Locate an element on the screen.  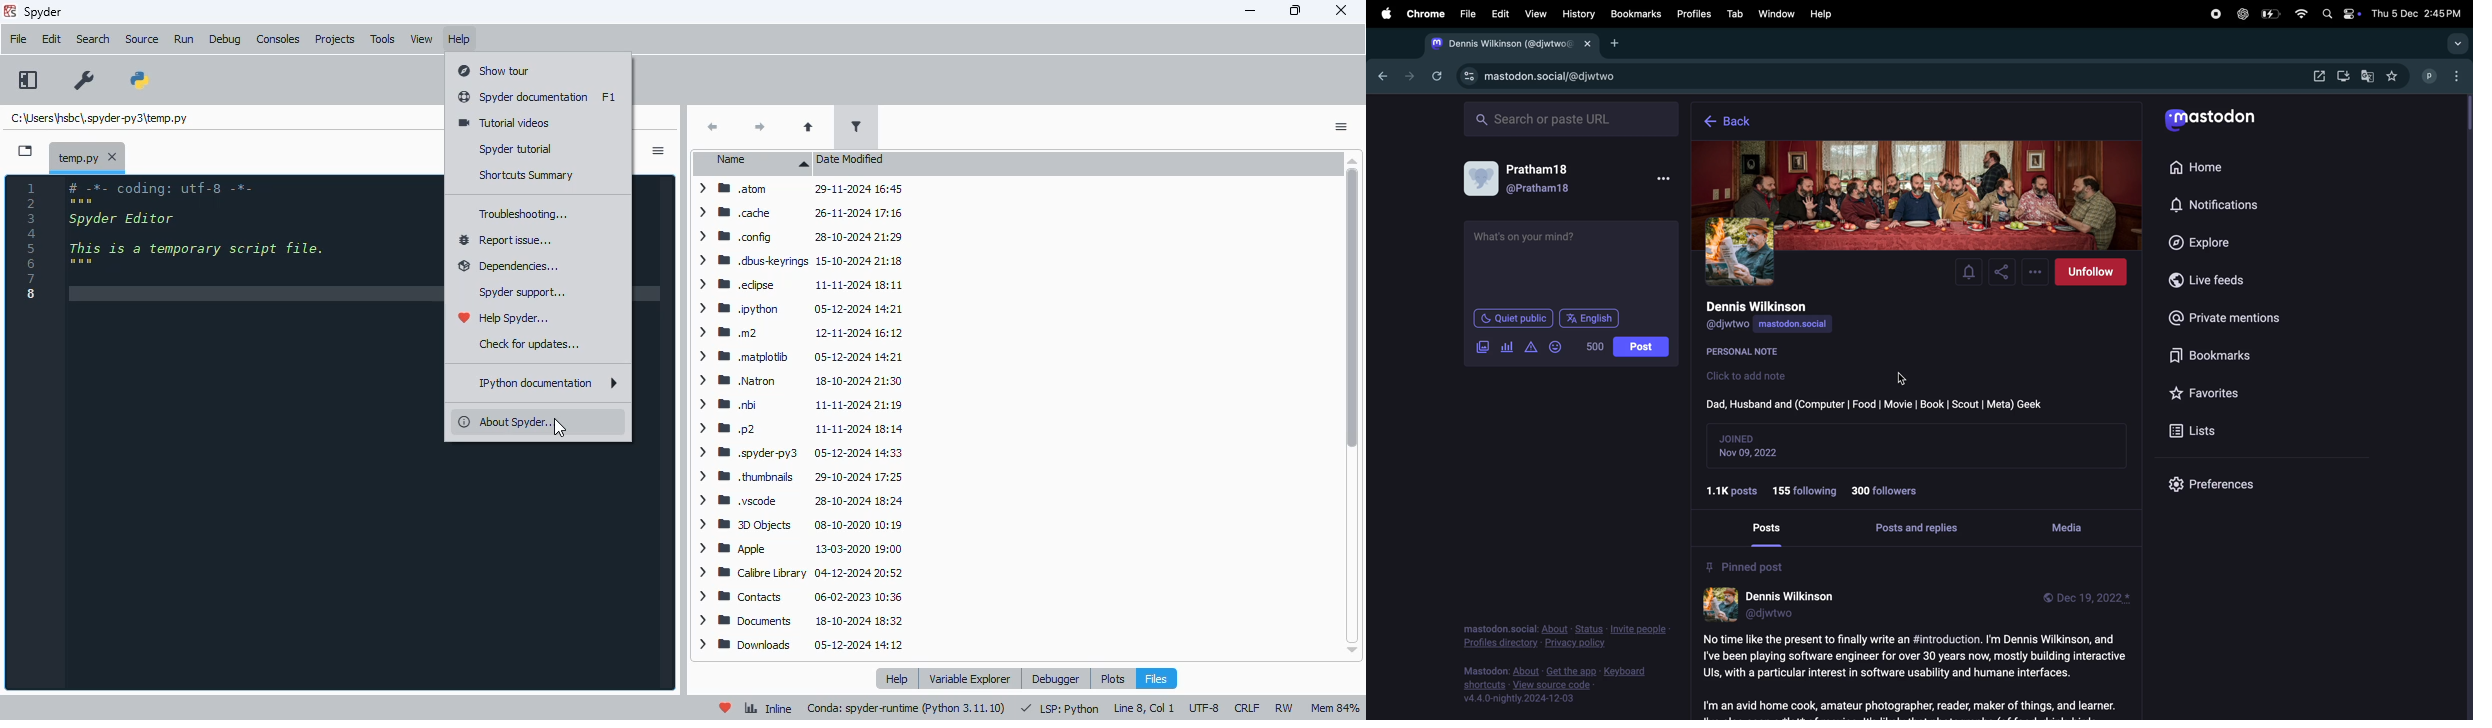
> BB DObjects 08-10-2020 10:19 is located at coordinates (798, 523).